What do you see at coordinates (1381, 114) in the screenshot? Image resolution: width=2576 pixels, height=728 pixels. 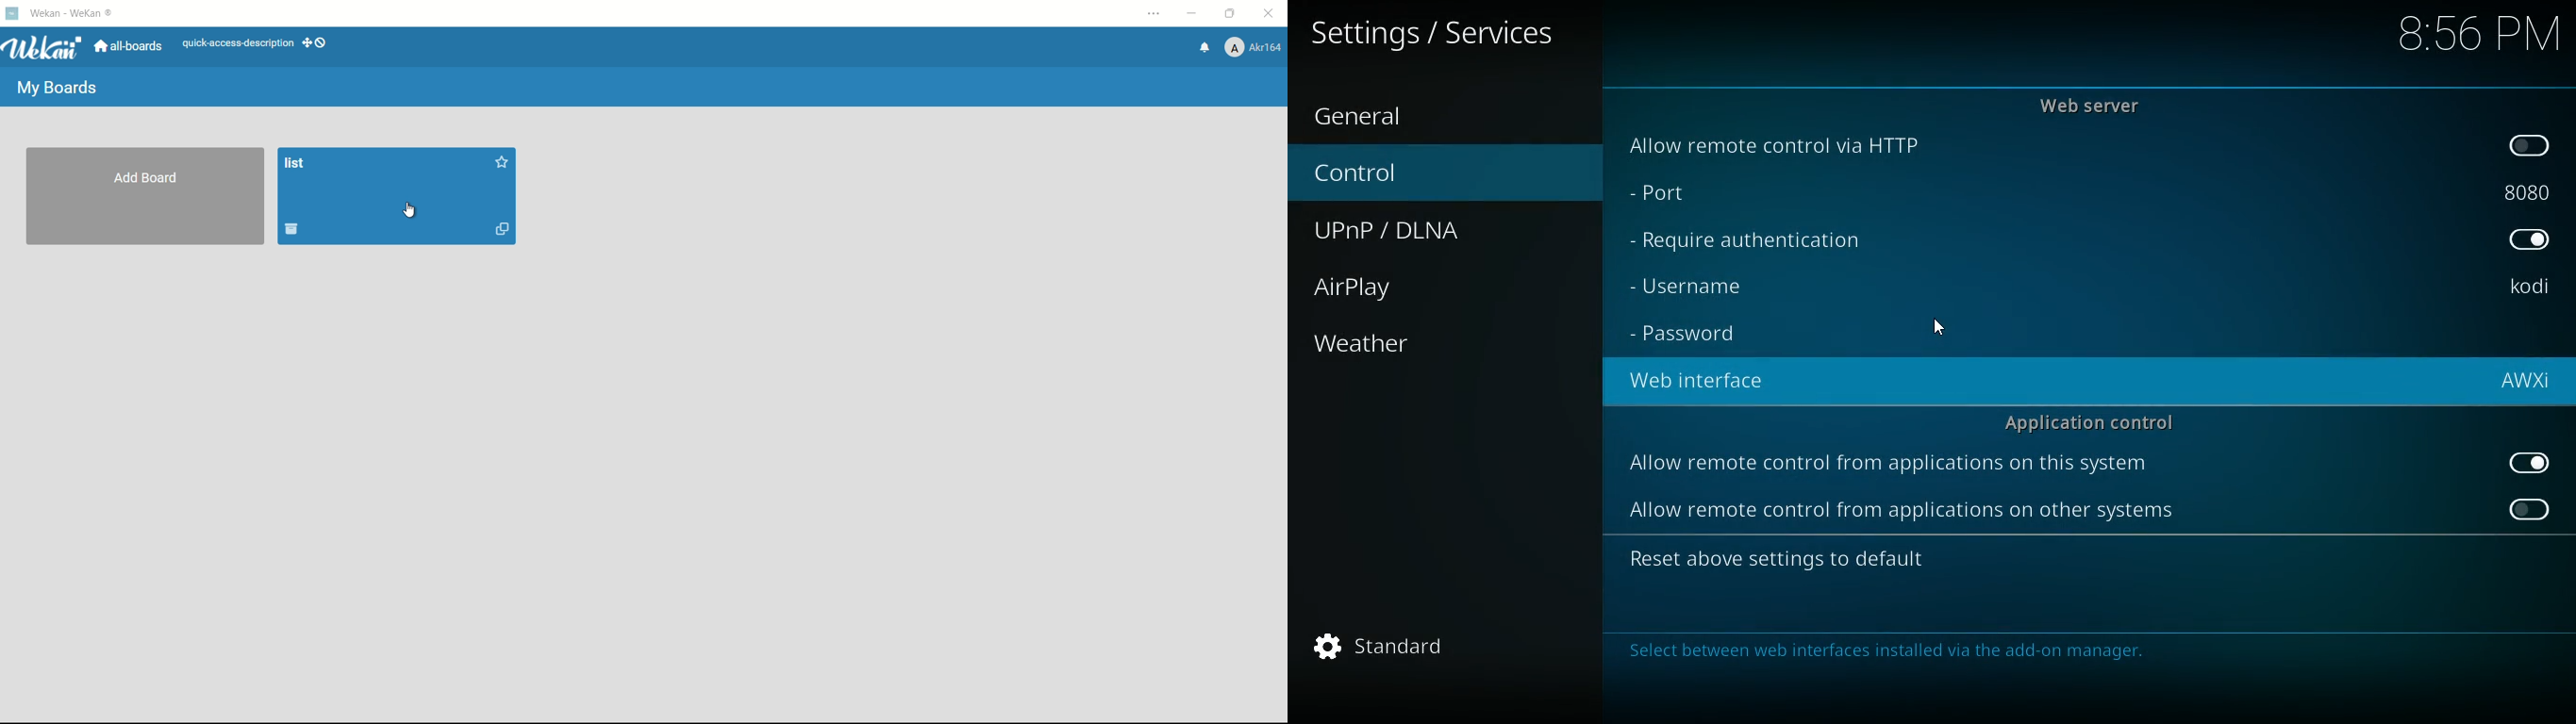 I see `General` at bounding box center [1381, 114].